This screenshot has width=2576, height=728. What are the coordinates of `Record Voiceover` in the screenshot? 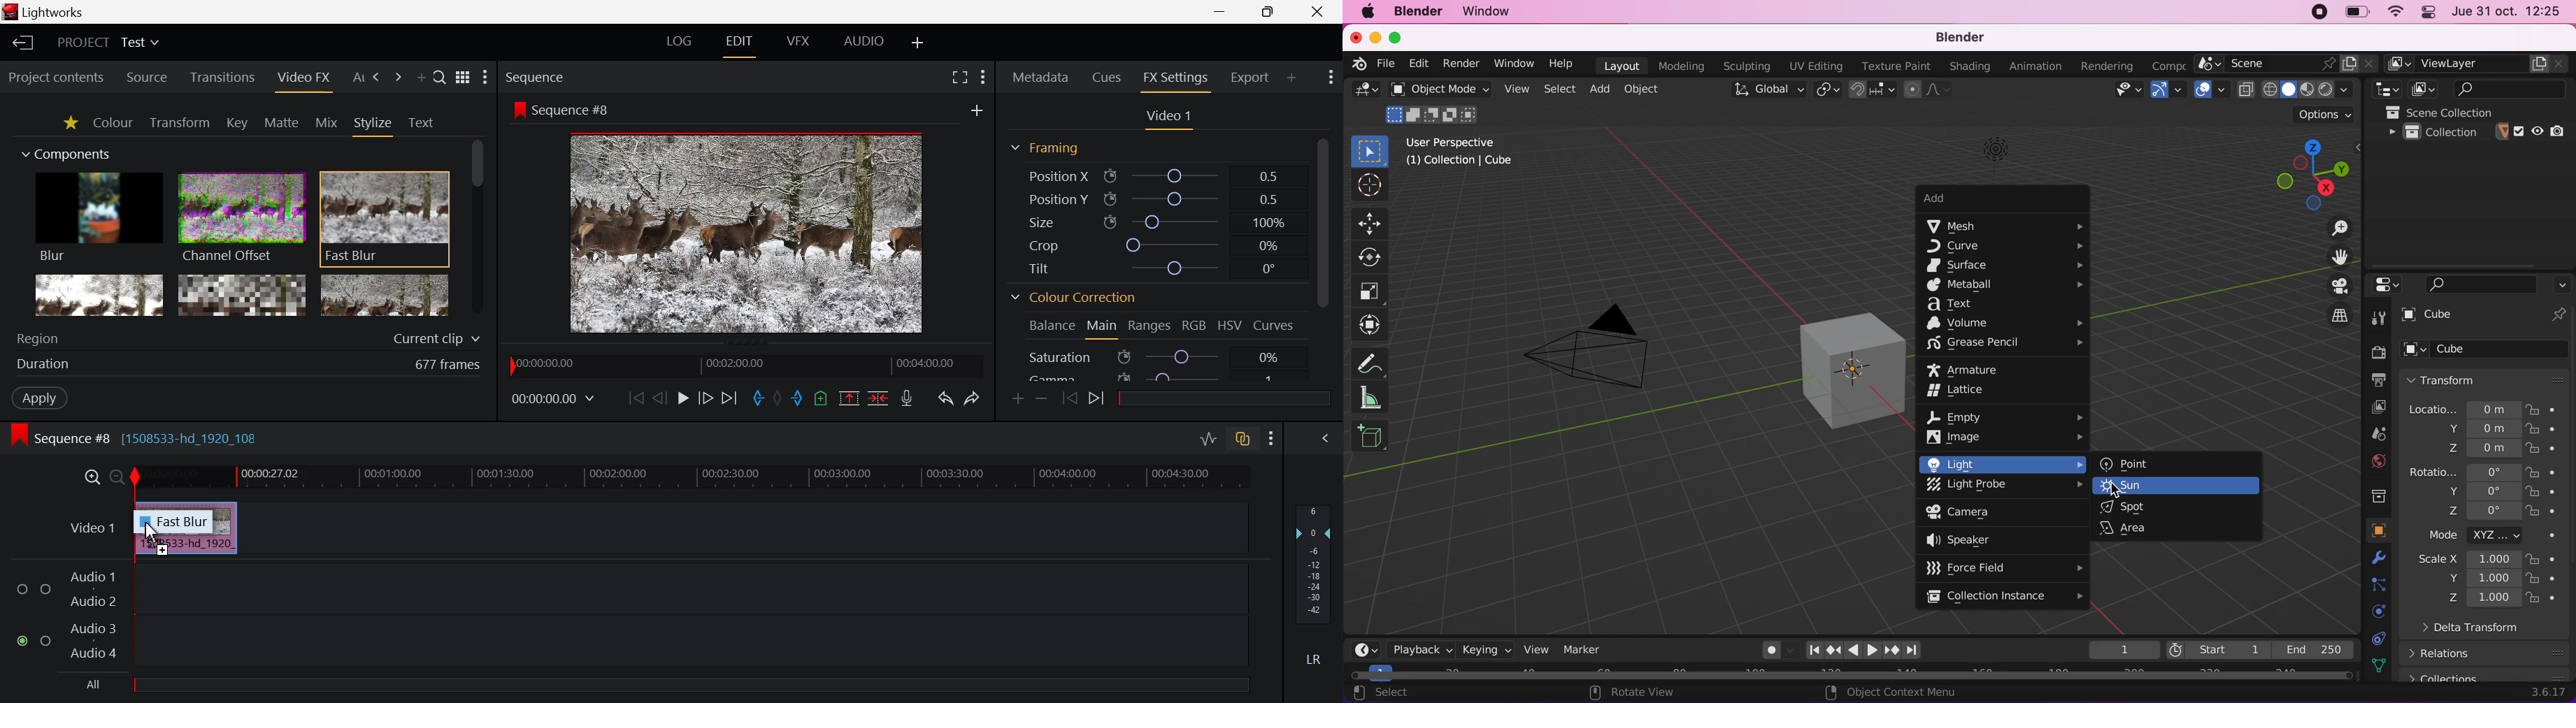 It's located at (907, 400).